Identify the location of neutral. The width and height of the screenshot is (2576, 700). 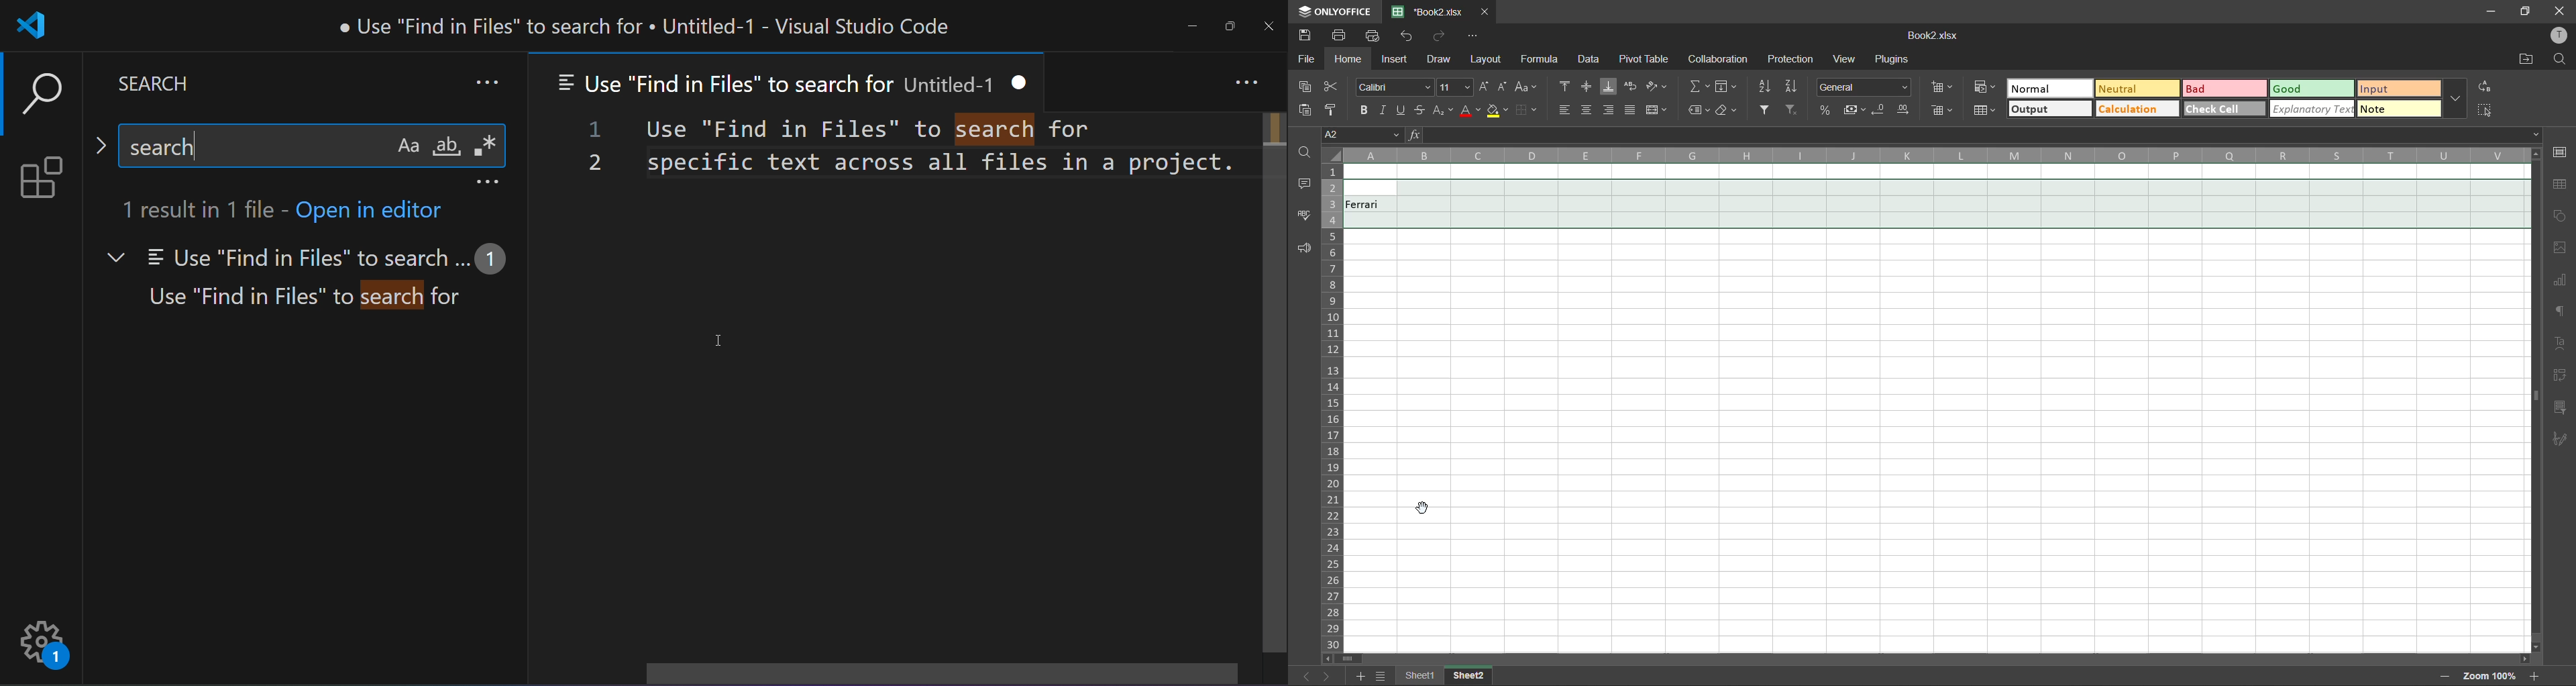
(2137, 89).